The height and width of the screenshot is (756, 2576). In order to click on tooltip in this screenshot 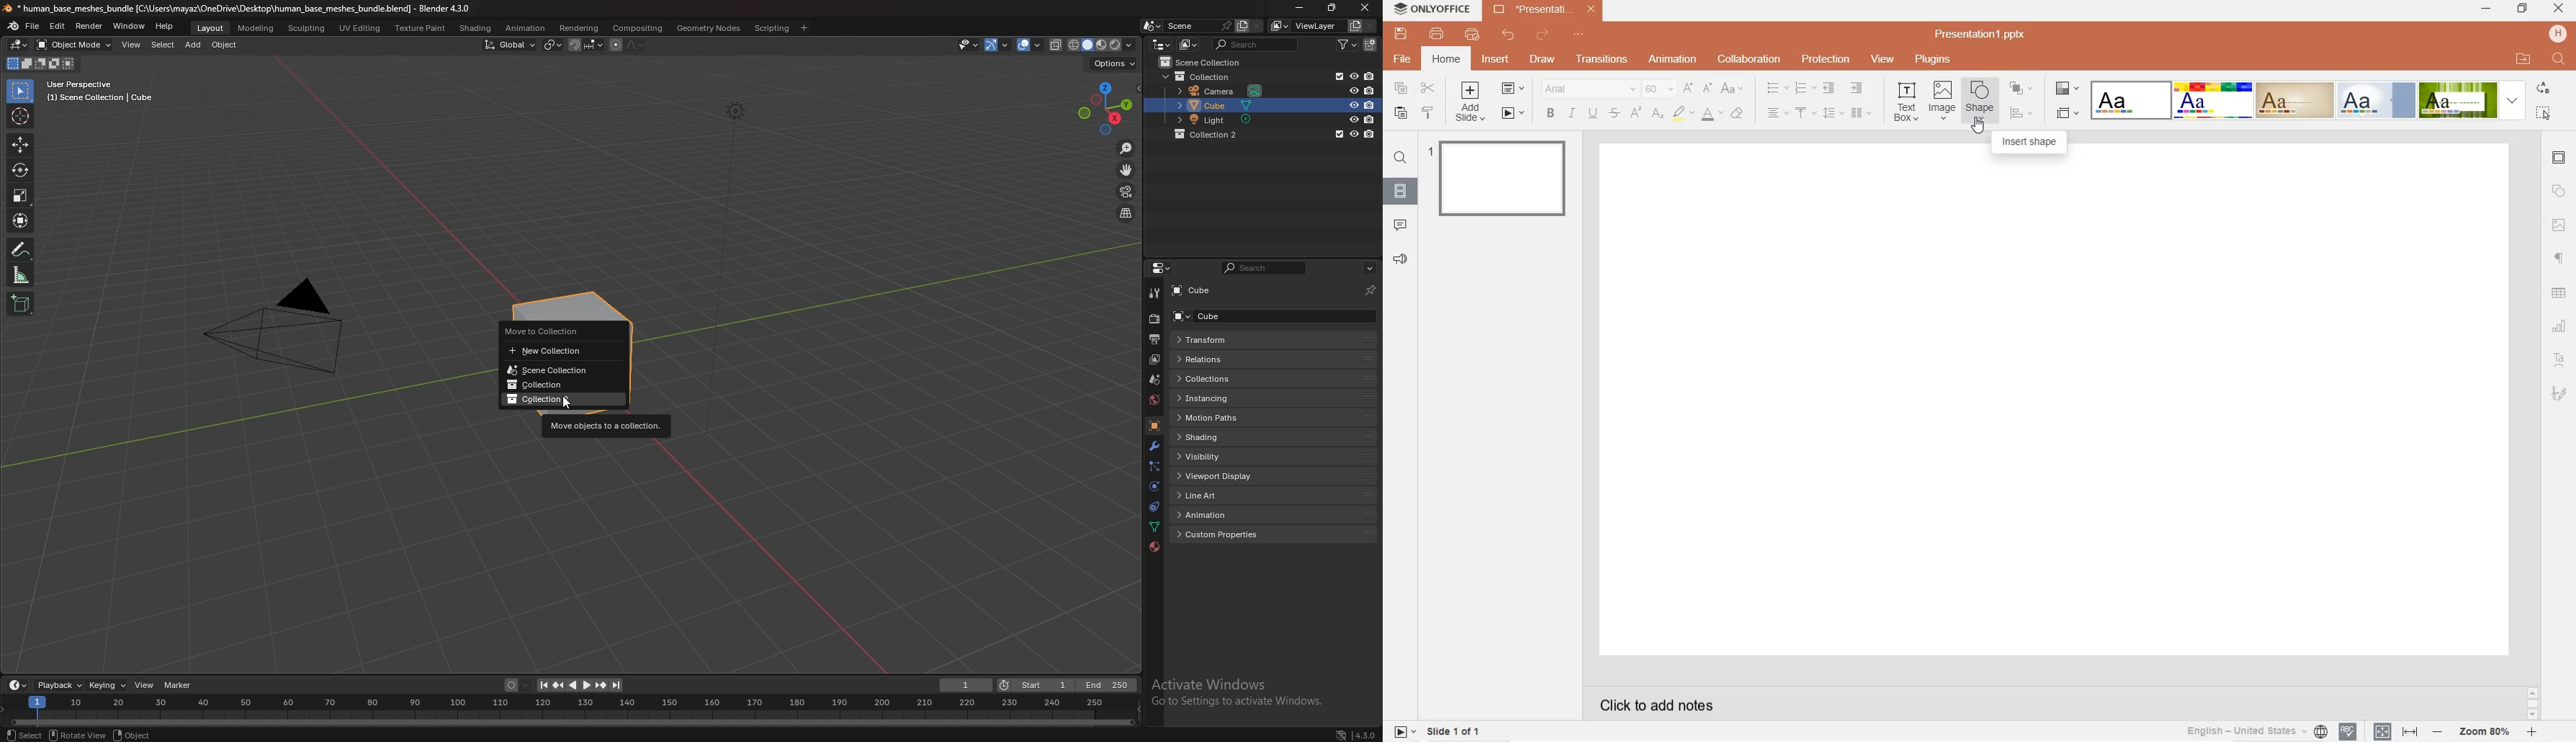, I will do `click(606, 426)`.